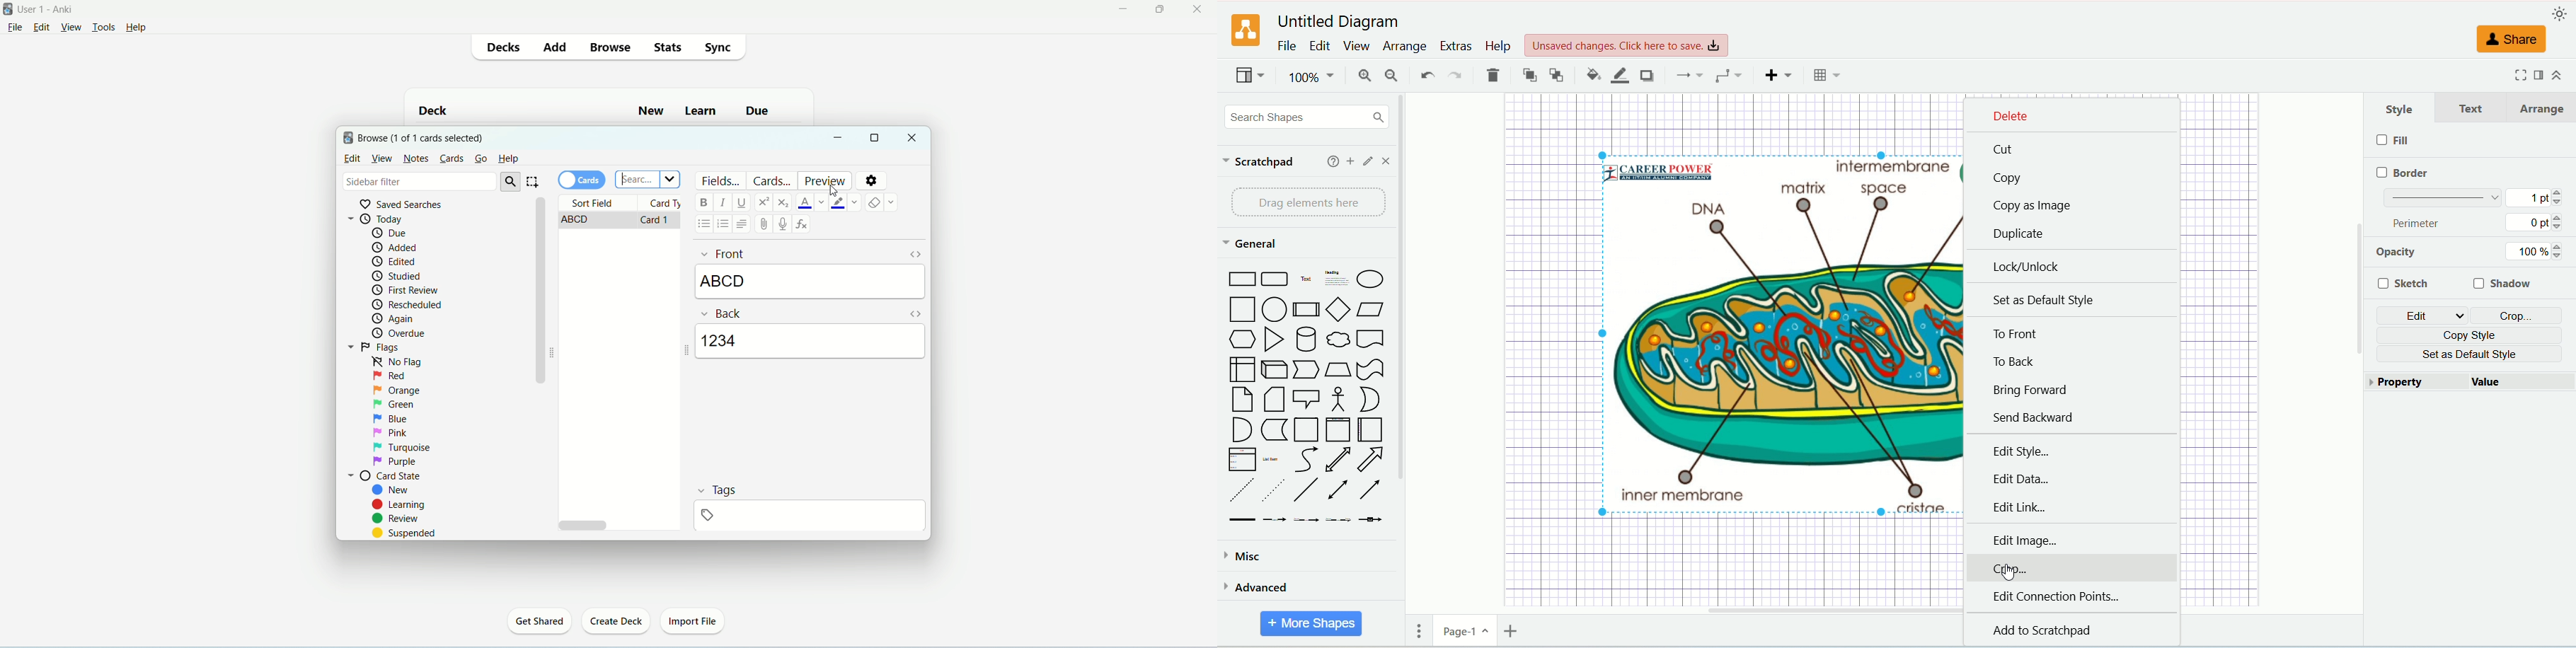  I want to click on import file, so click(695, 623).